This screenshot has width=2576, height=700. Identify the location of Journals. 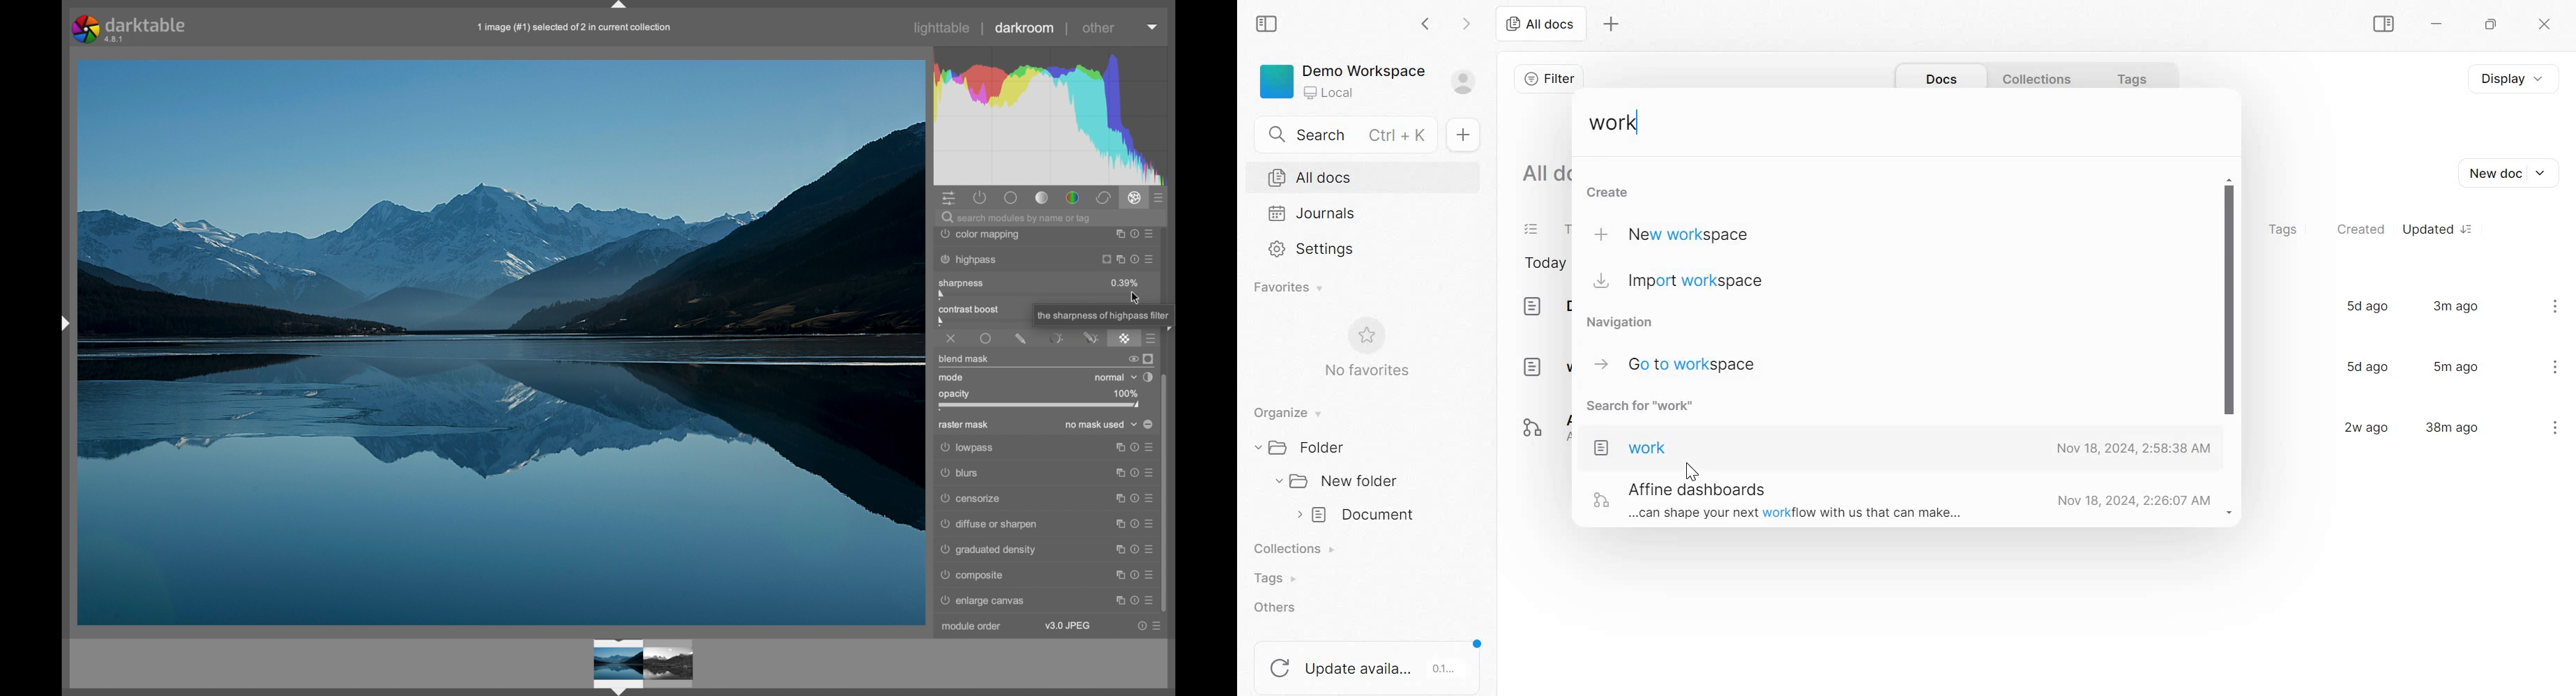
(1312, 213).